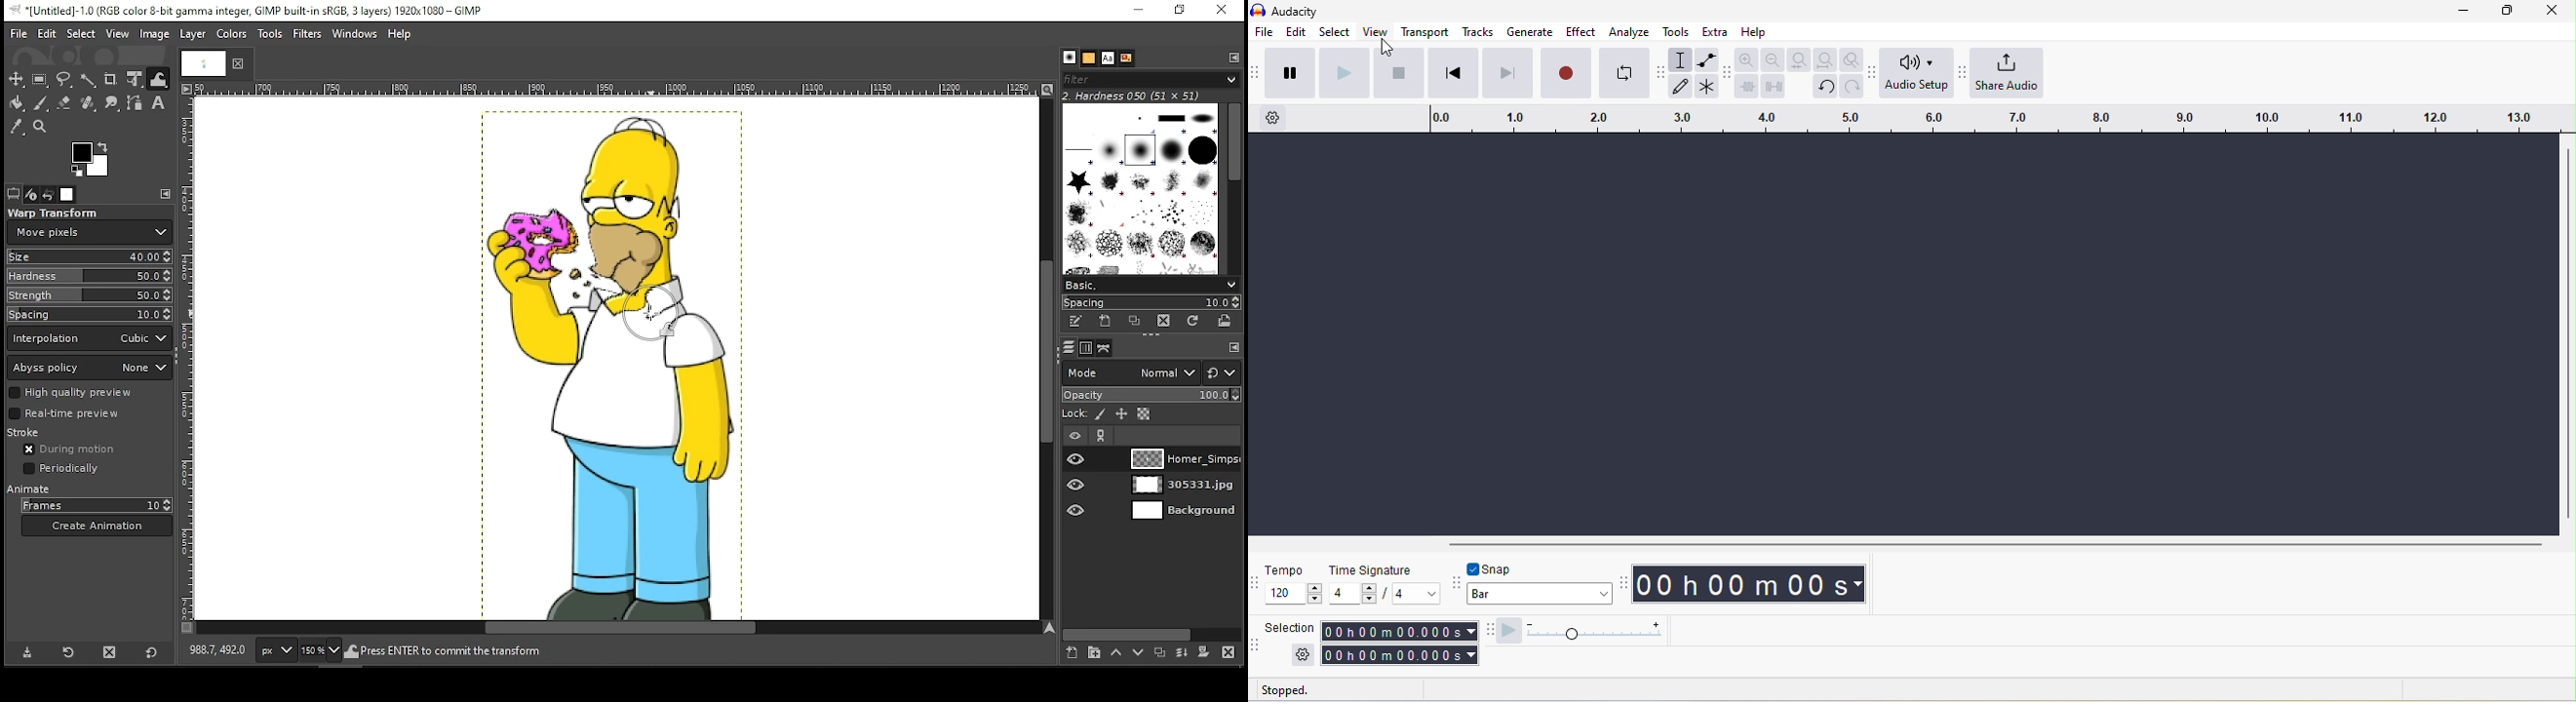 Image resolution: width=2576 pixels, height=728 pixels. I want to click on help, so click(401, 35).